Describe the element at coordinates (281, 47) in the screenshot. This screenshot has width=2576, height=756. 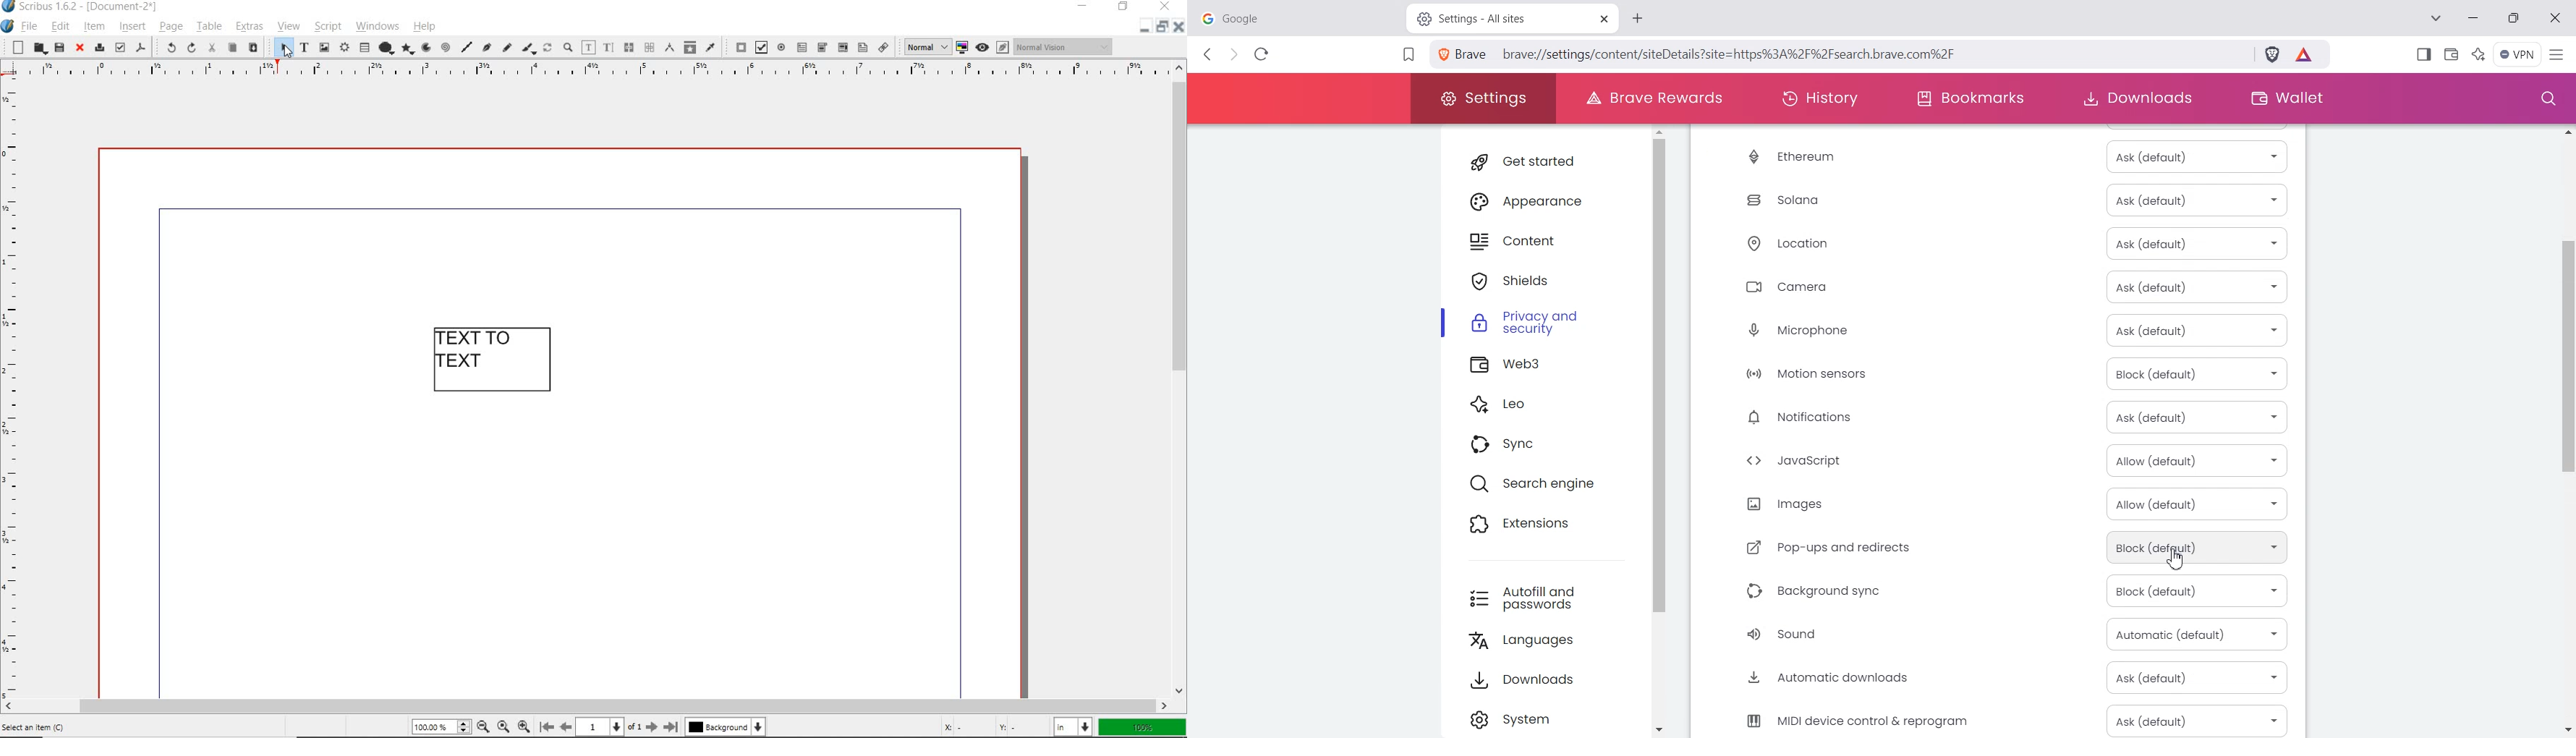
I see `select item` at that location.